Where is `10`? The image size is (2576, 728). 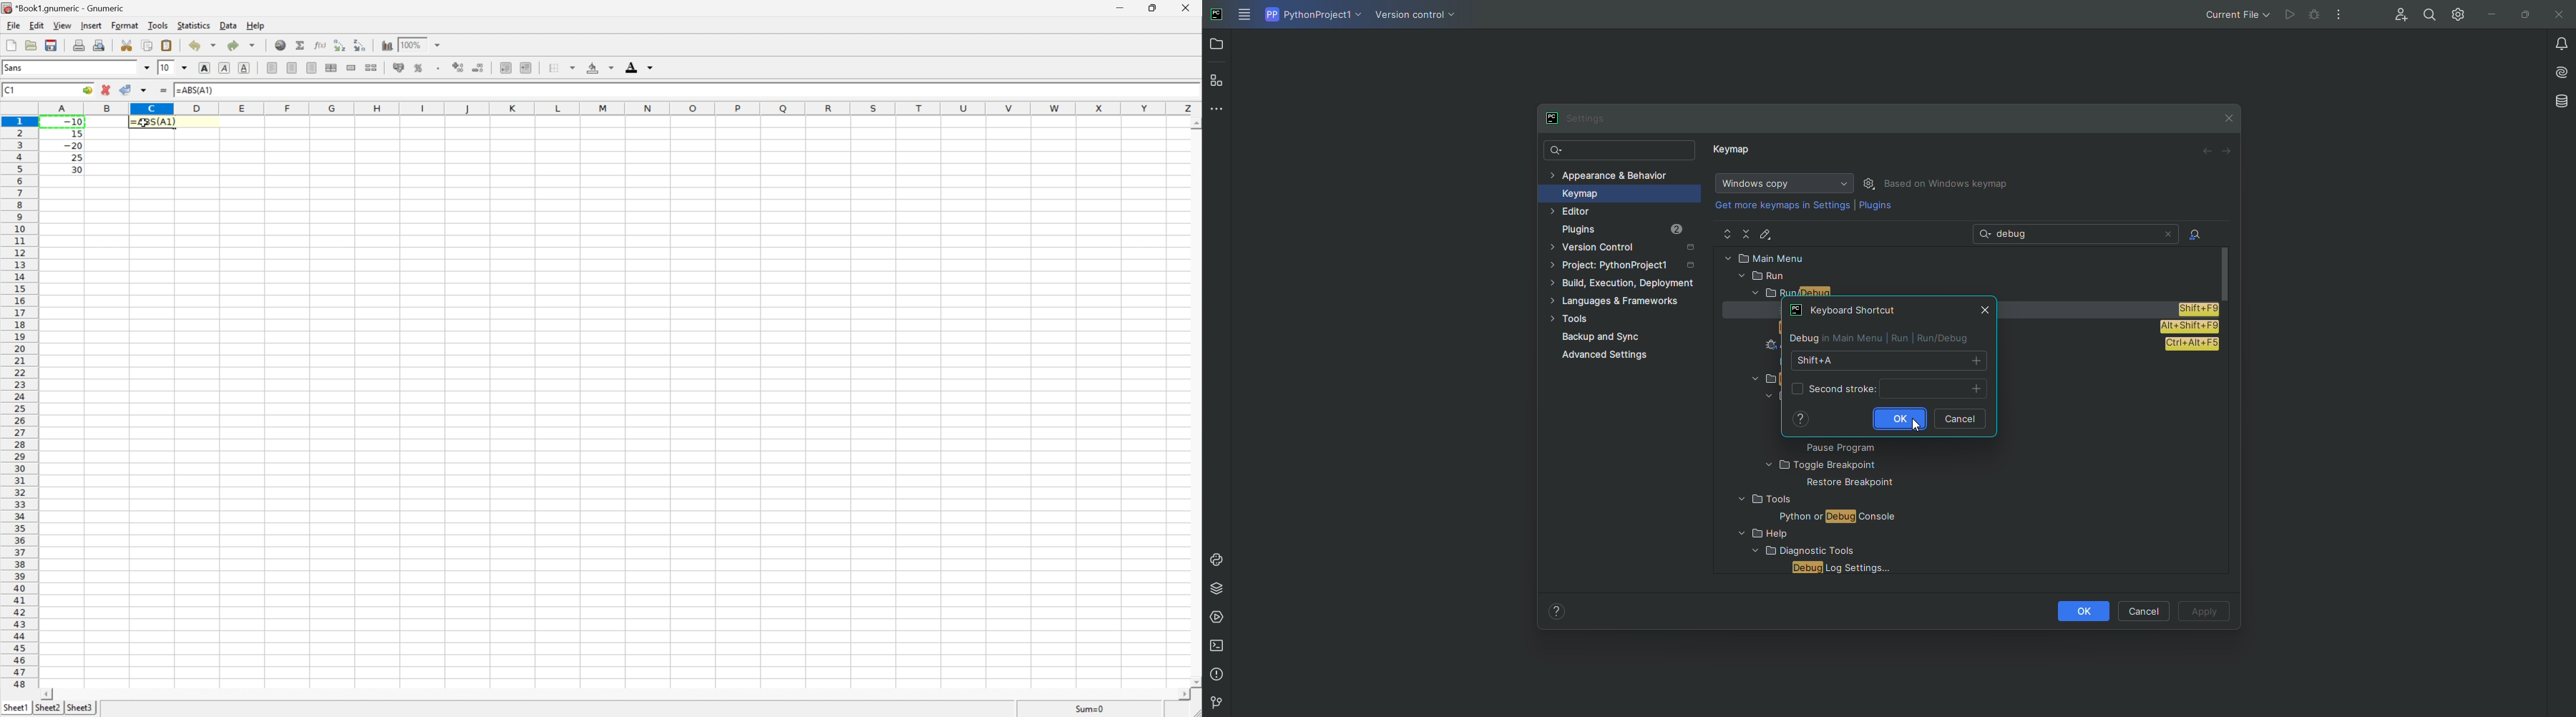
10 is located at coordinates (165, 68).